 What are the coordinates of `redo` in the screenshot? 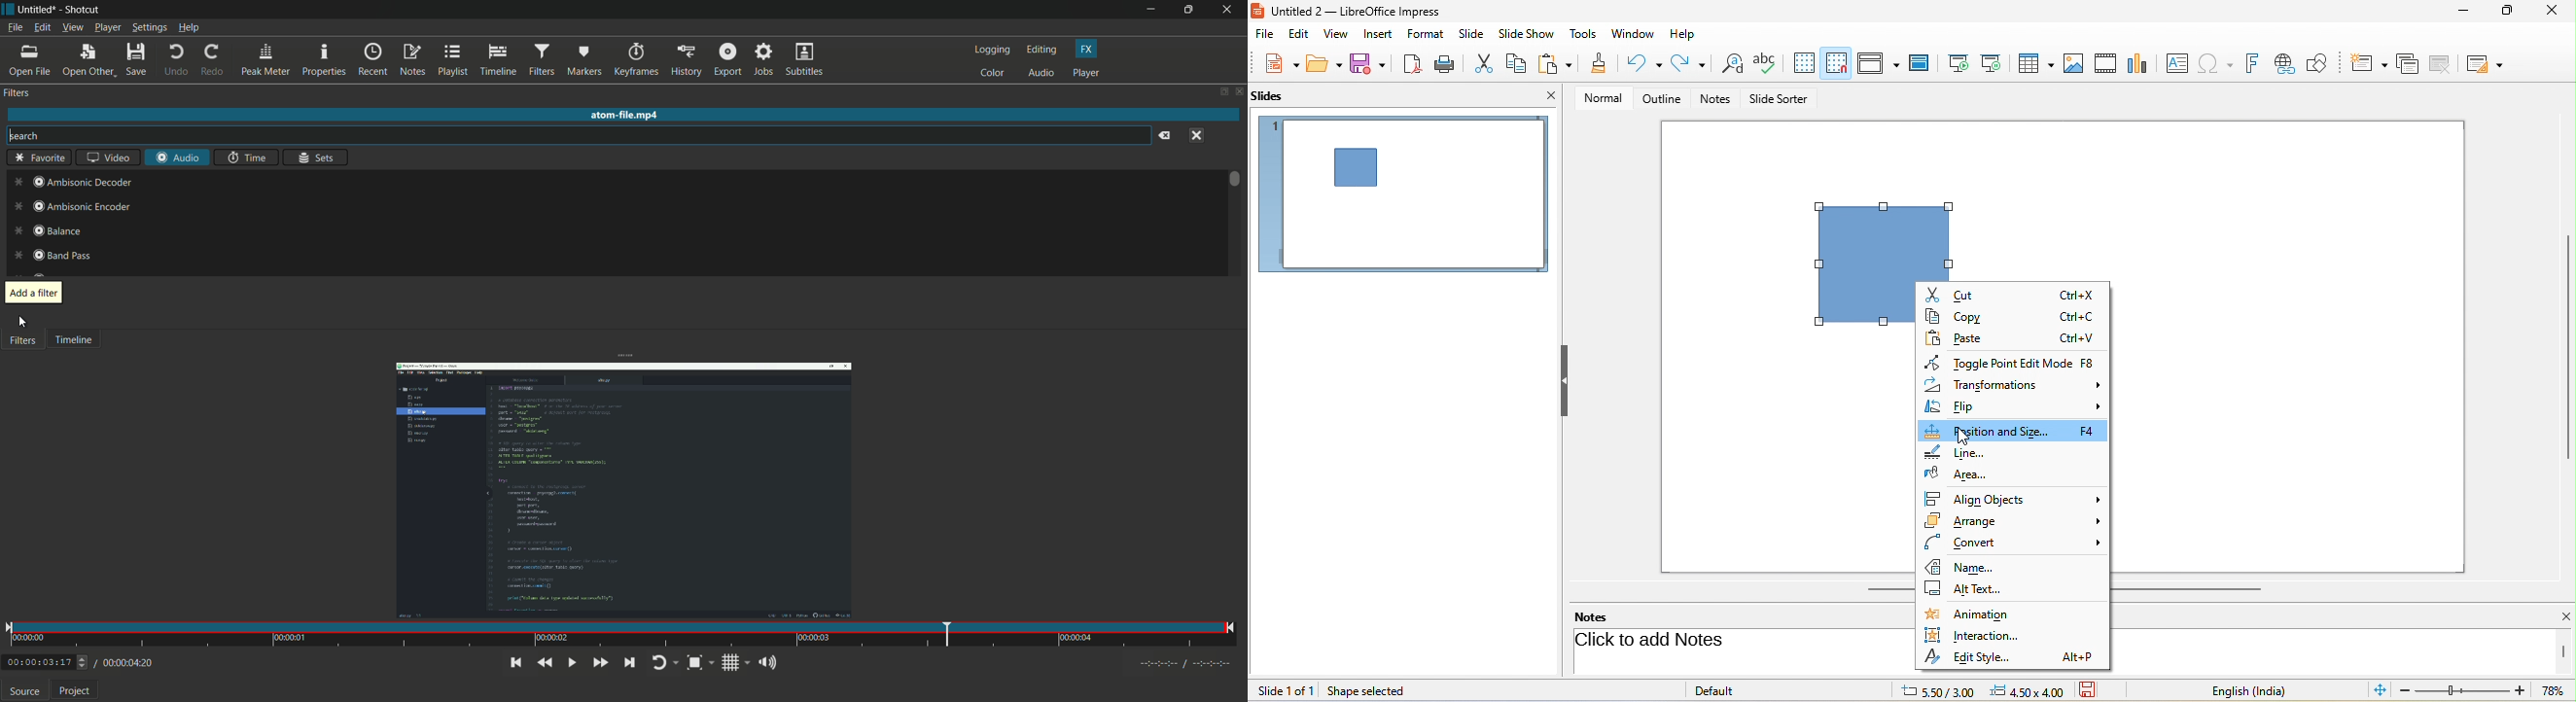 It's located at (1688, 64).